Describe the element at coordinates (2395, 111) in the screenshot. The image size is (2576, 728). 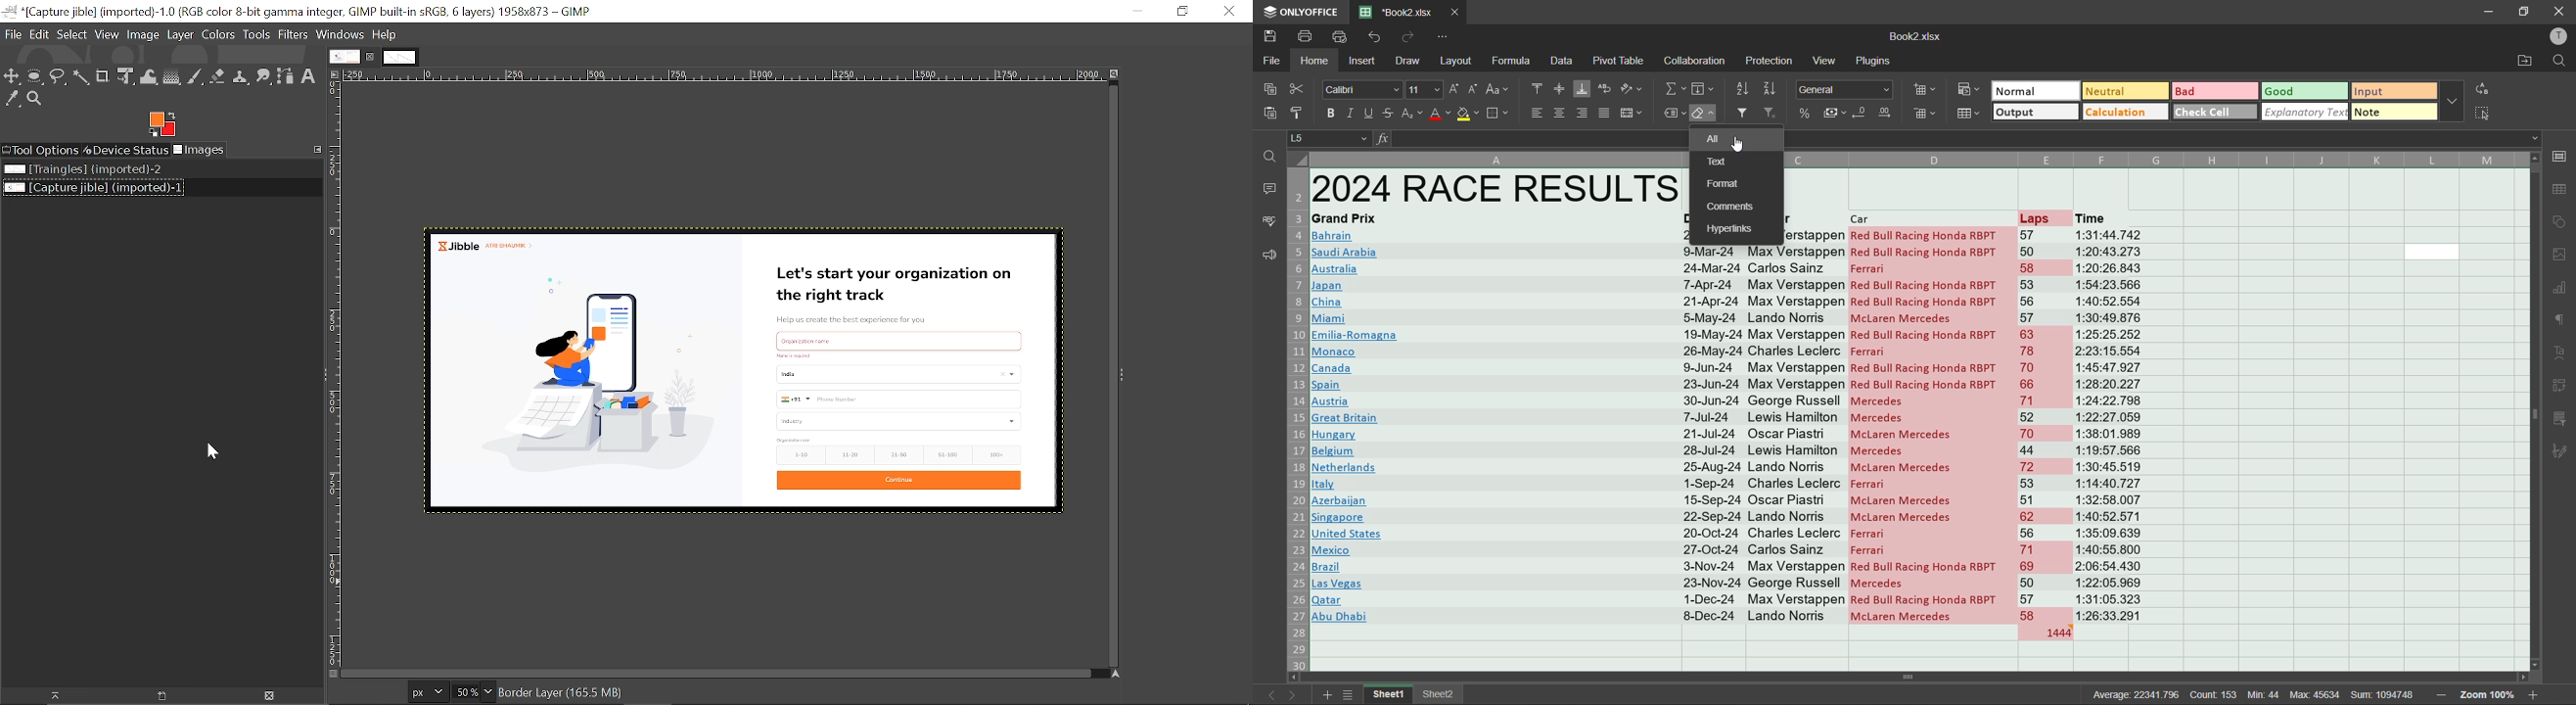
I see `note` at that location.